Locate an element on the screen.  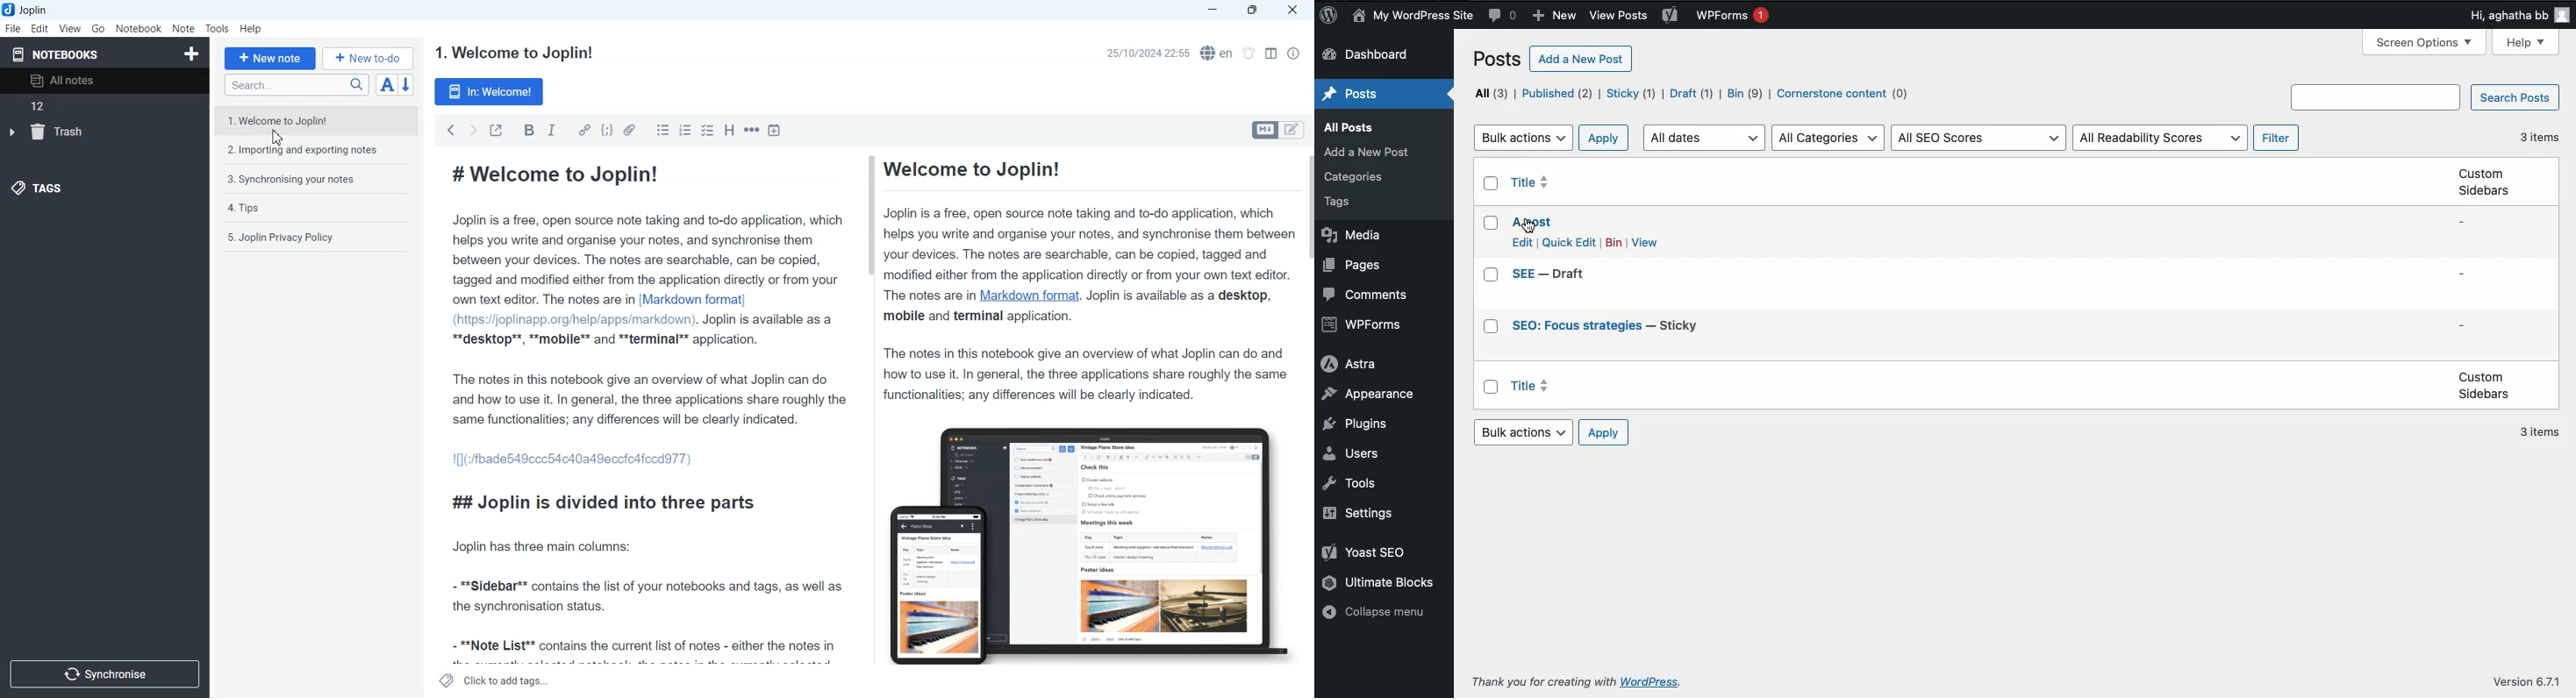
Toggle sort order field is located at coordinates (387, 84).